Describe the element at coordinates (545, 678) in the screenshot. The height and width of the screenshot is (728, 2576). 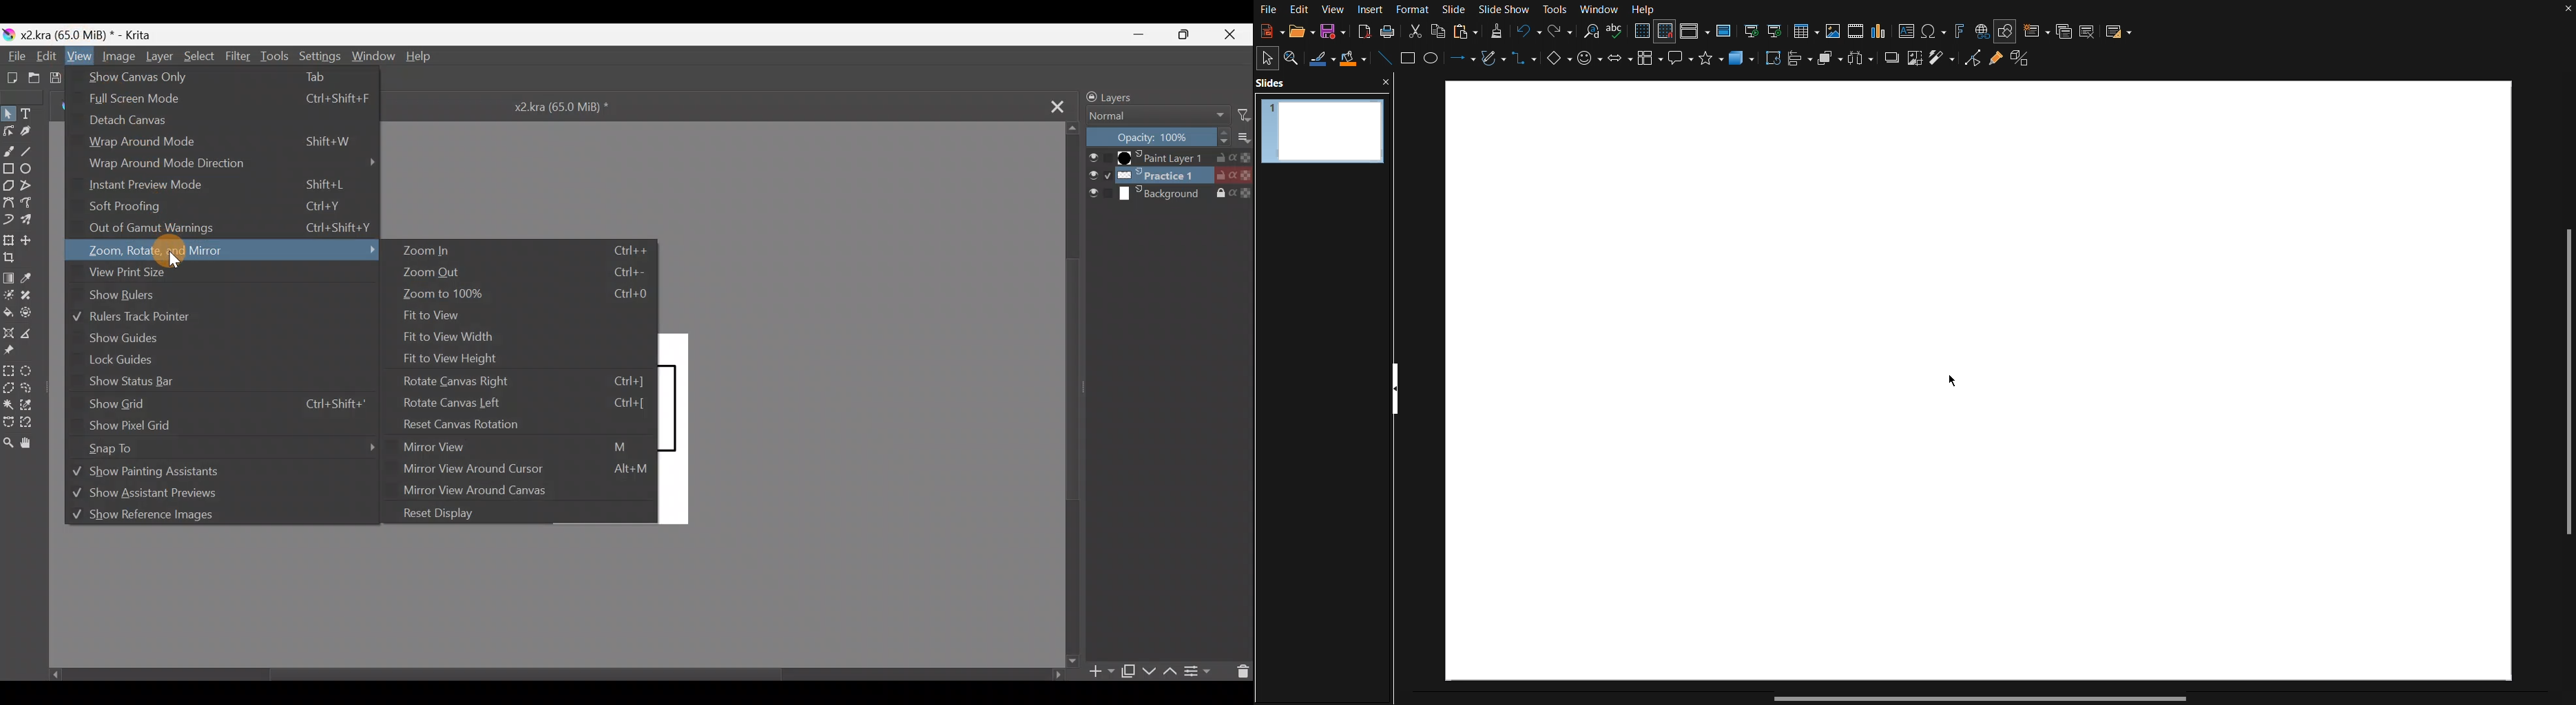
I see `Scroll bar` at that location.